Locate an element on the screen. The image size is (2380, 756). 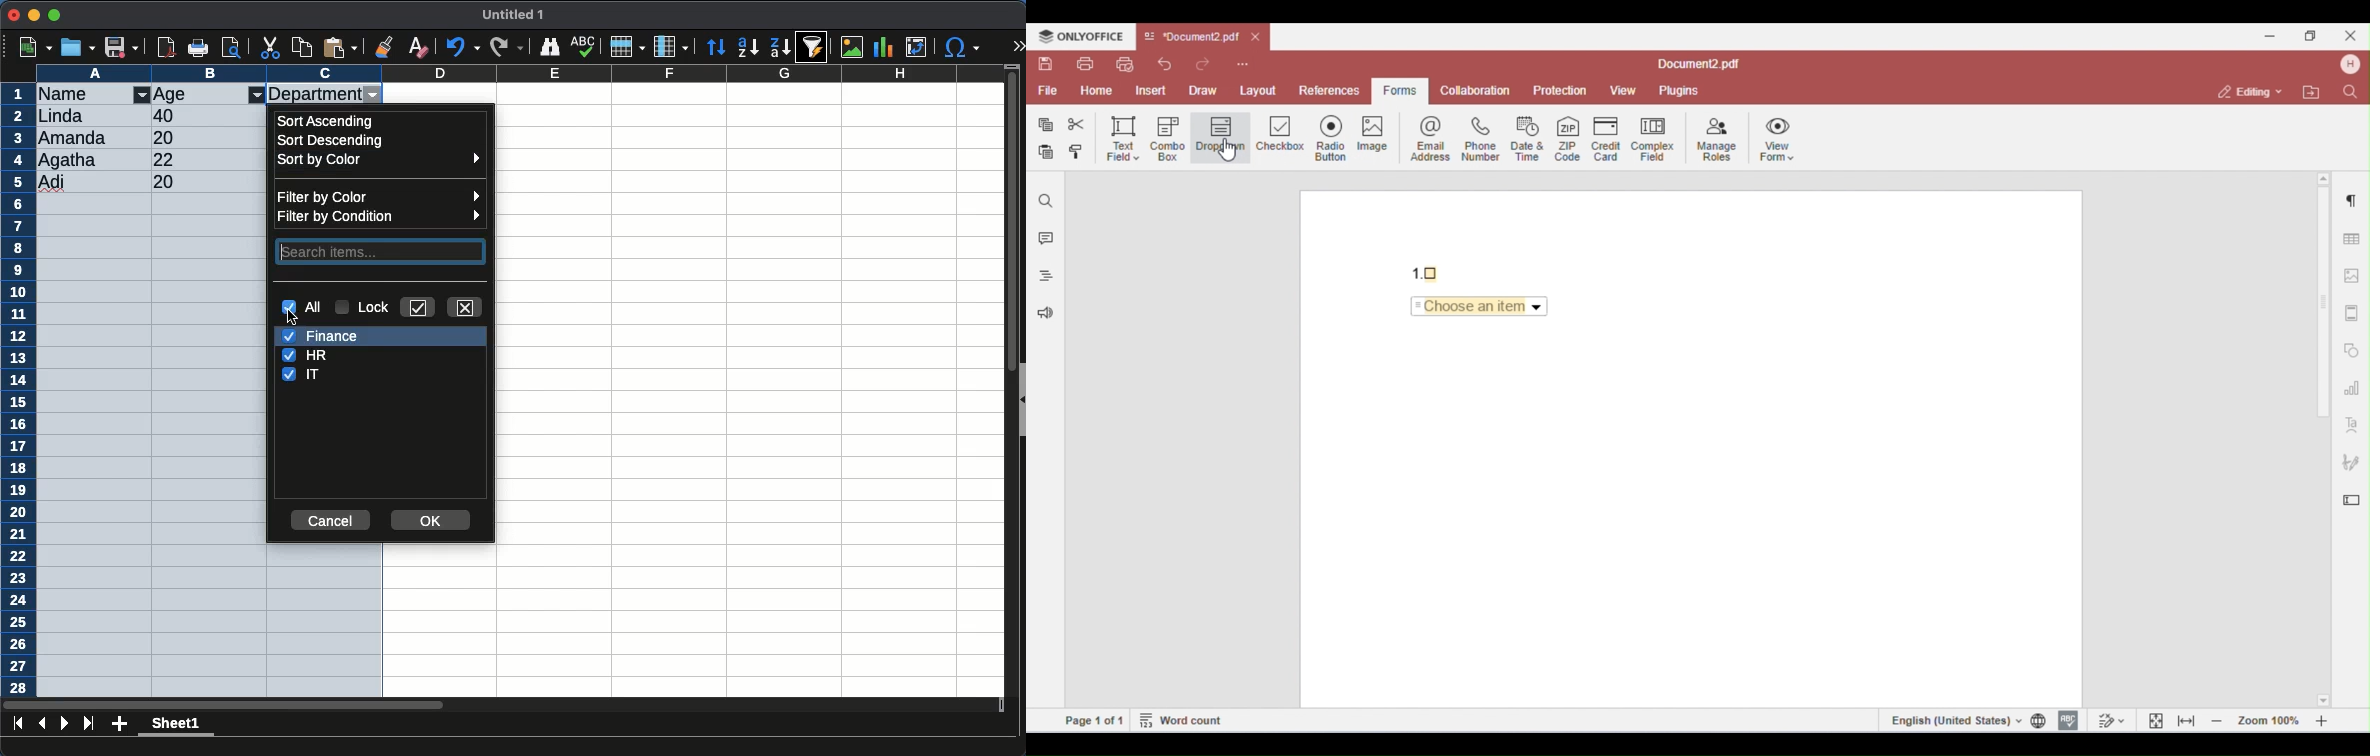
cut is located at coordinates (271, 47).